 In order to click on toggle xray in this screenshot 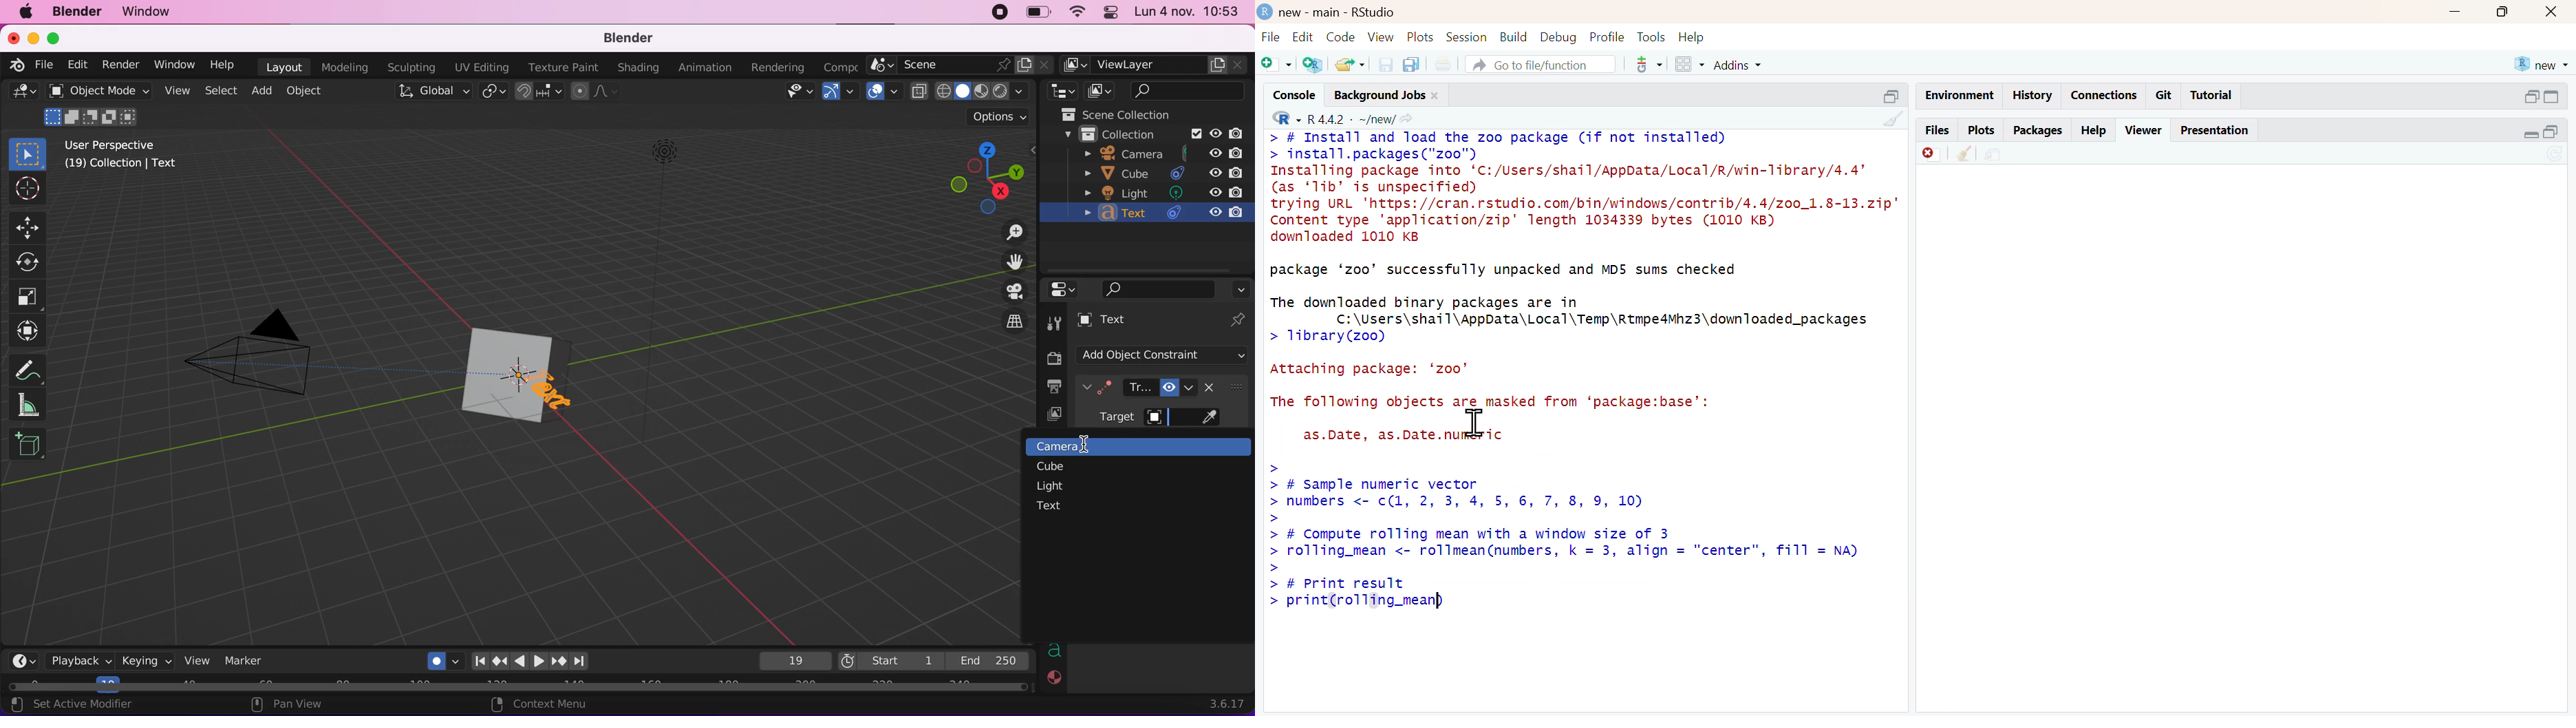, I will do `click(919, 97)`.